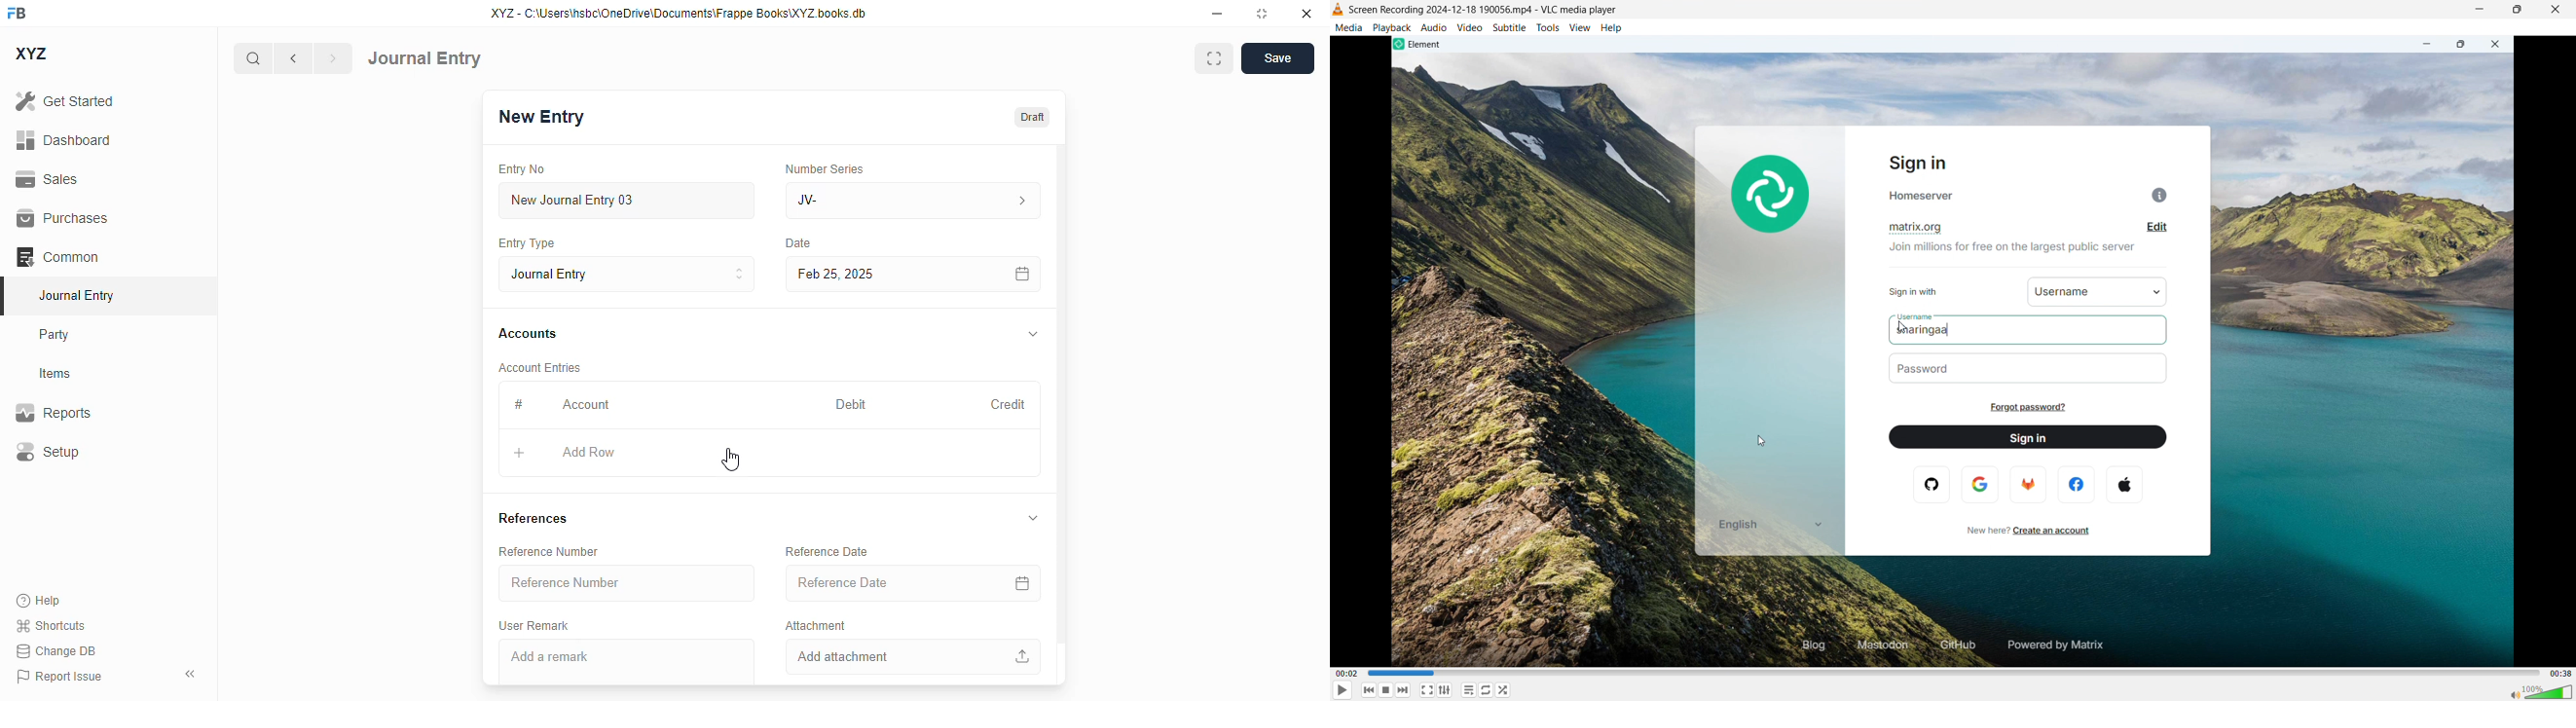 This screenshot has height=728, width=2576. What do you see at coordinates (32, 54) in the screenshot?
I see `XYZ` at bounding box center [32, 54].